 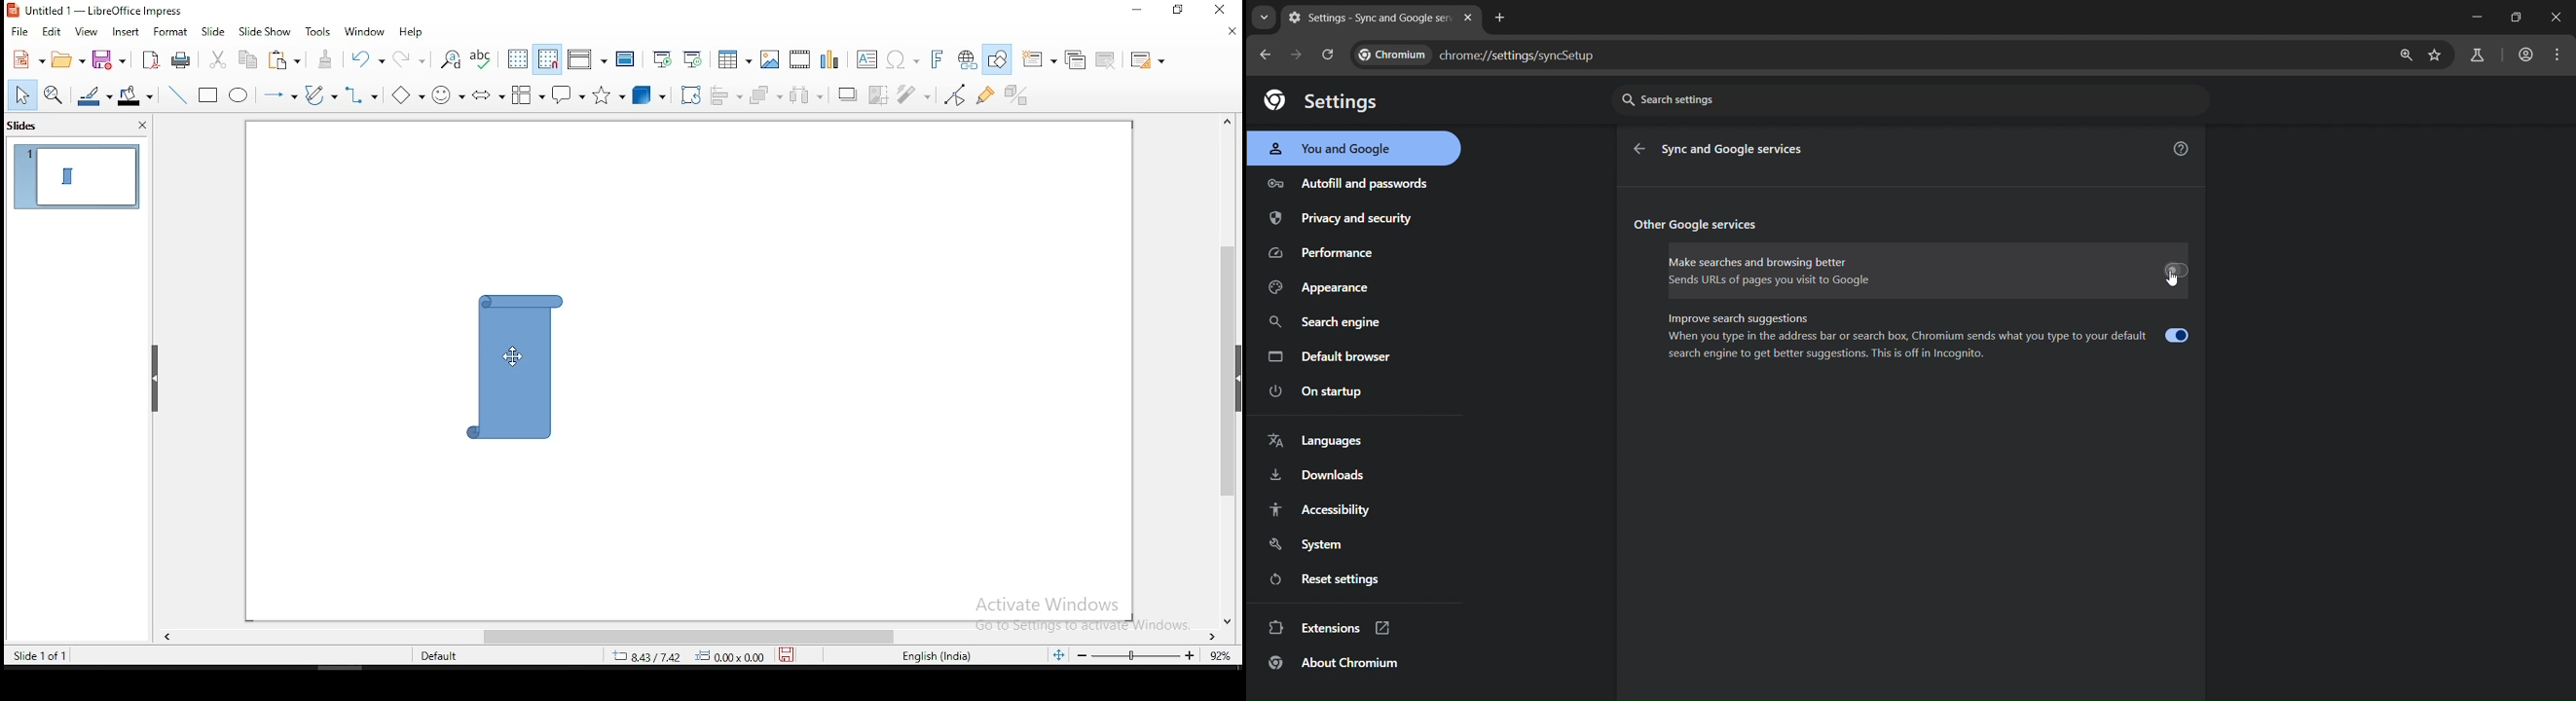 I want to click on close tab, so click(x=1471, y=19).